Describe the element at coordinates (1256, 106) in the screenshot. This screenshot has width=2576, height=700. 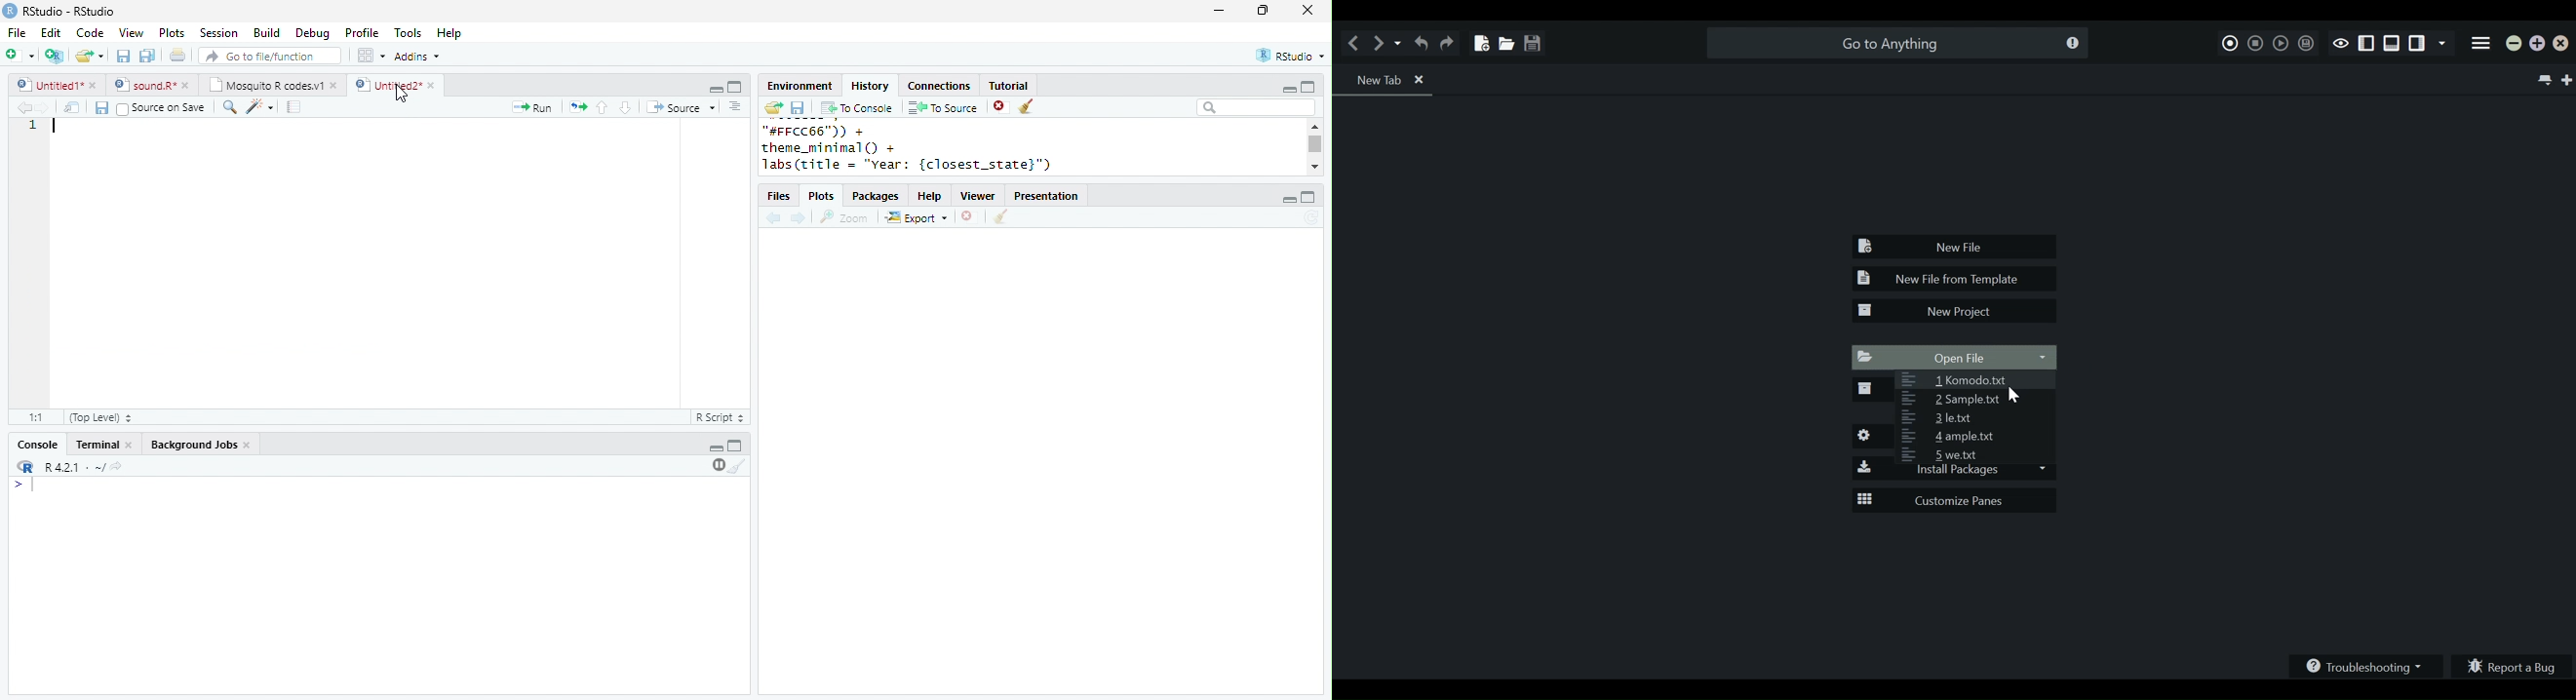
I see `search bar` at that location.